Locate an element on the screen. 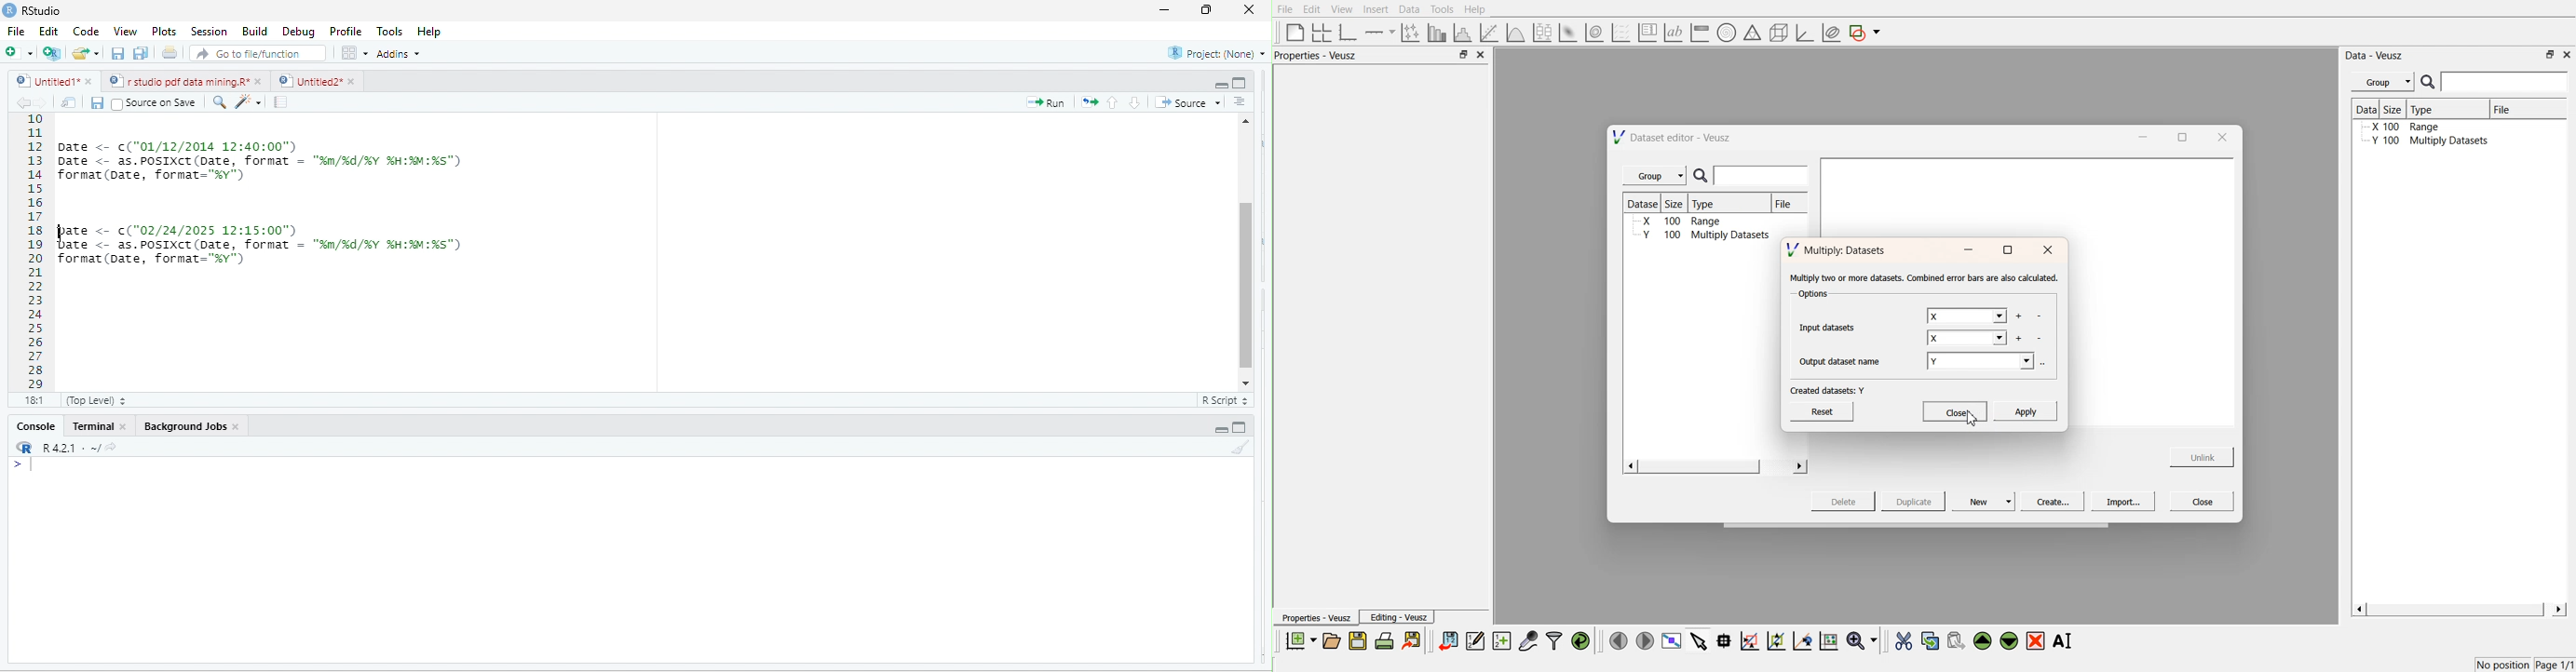  base graphs is located at coordinates (1349, 32).